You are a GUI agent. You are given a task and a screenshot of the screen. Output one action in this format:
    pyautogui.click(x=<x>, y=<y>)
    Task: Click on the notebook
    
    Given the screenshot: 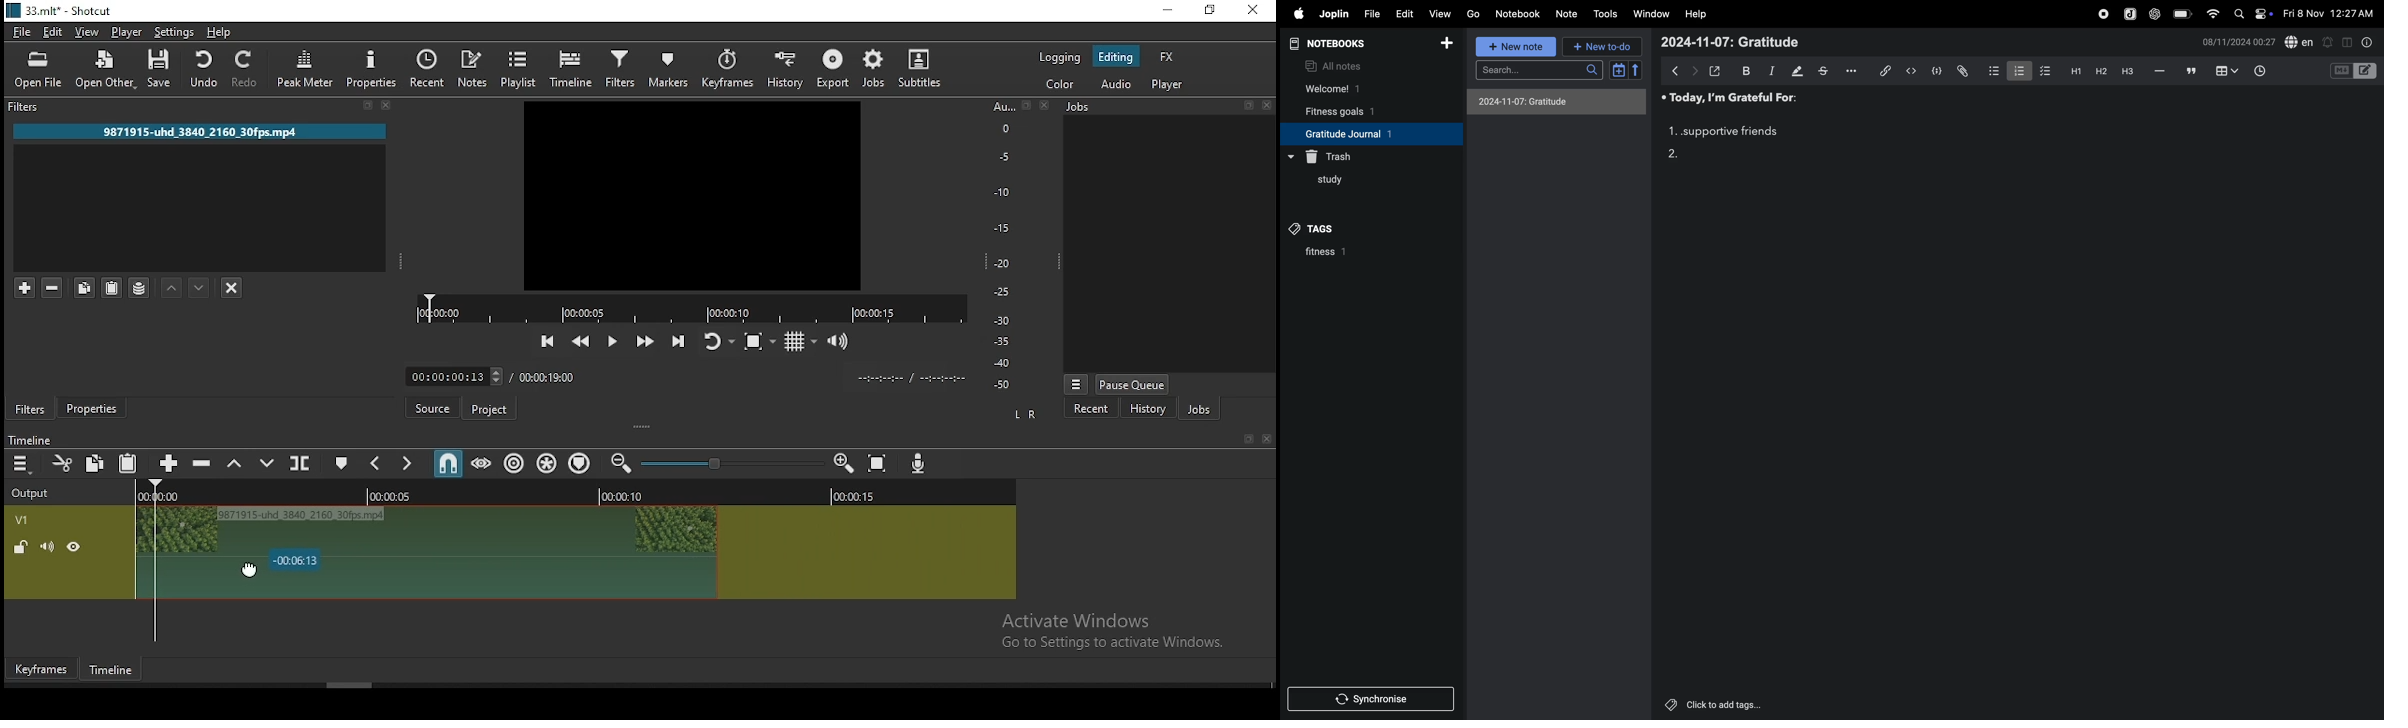 What is the action you would take?
    pyautogui.click(x=1518, y=14)
    